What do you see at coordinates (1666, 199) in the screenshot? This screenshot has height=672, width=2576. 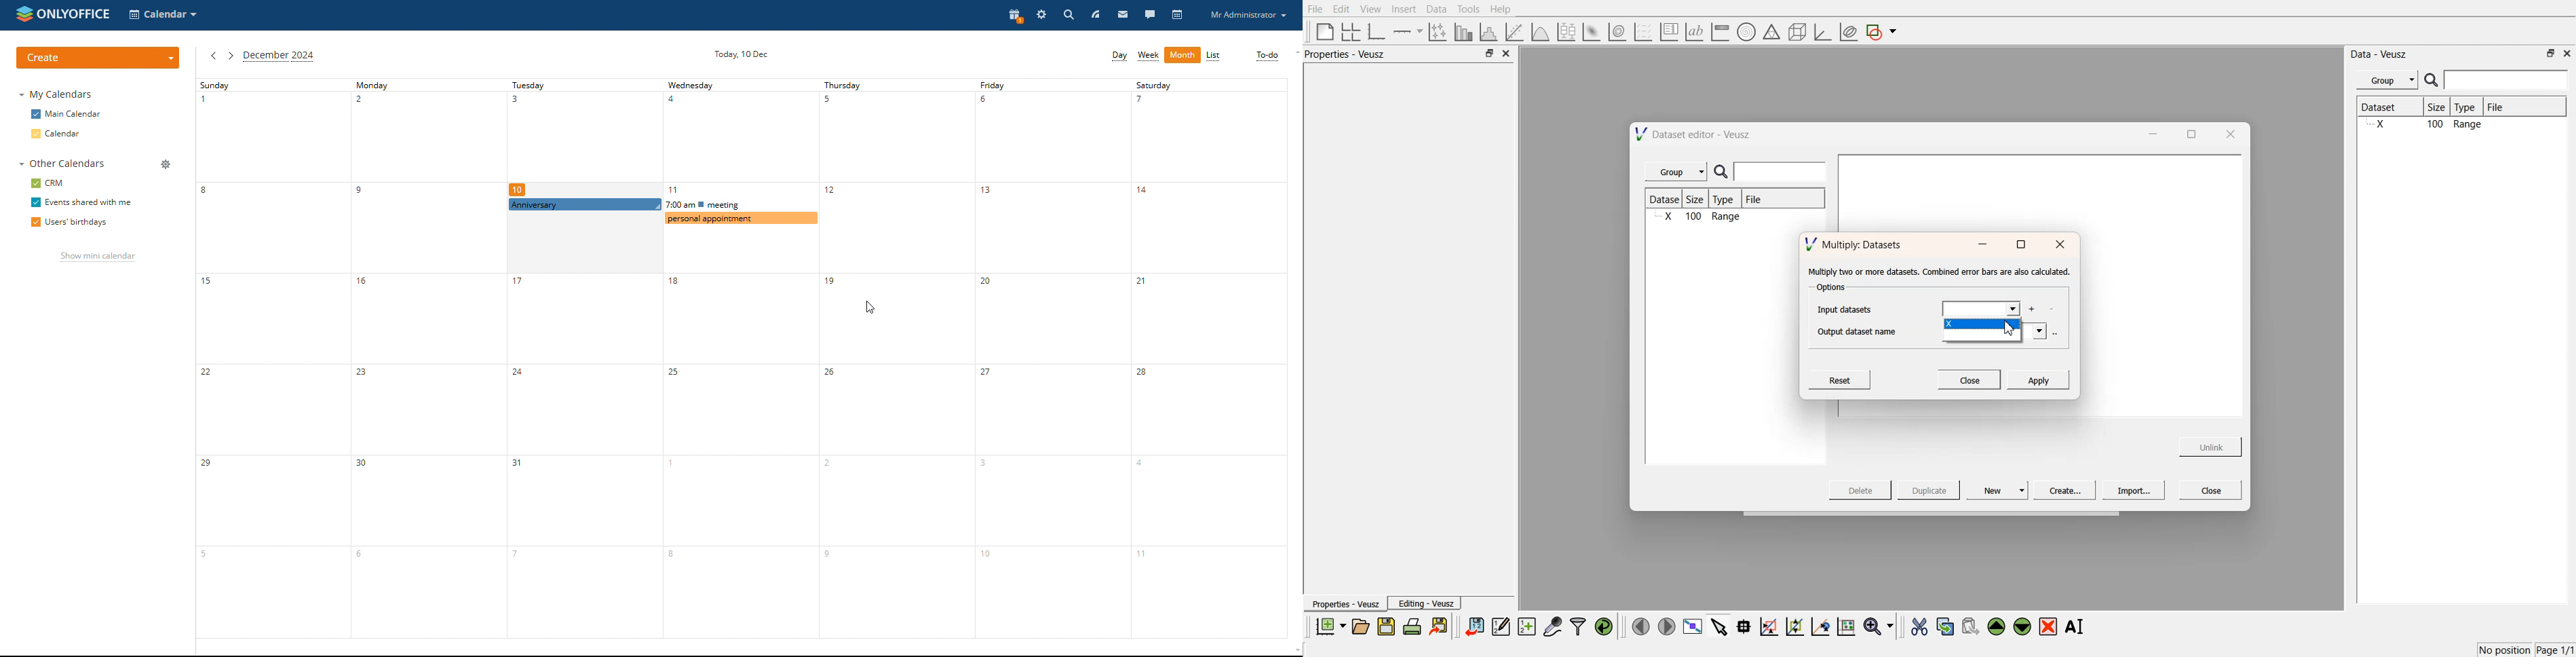 I see `Dataset` at bounding box center [1666, 199].